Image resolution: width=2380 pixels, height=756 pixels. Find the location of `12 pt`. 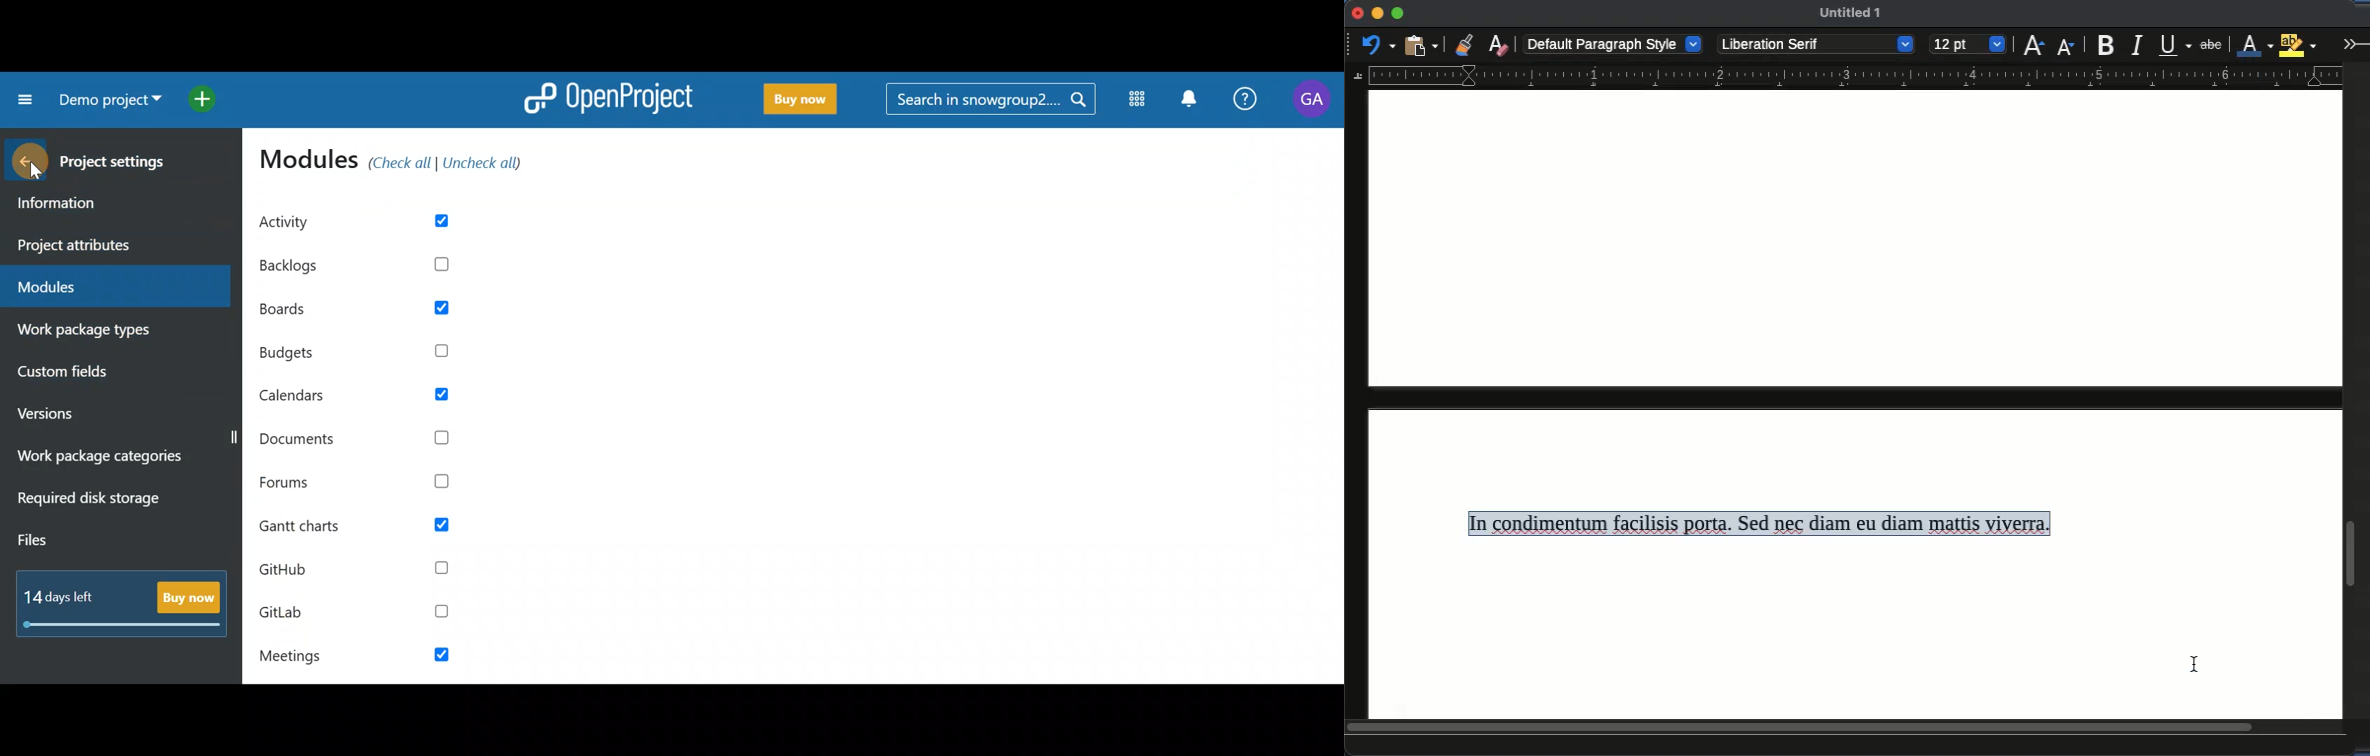

12 pt is located at coordinates (1968, 45).